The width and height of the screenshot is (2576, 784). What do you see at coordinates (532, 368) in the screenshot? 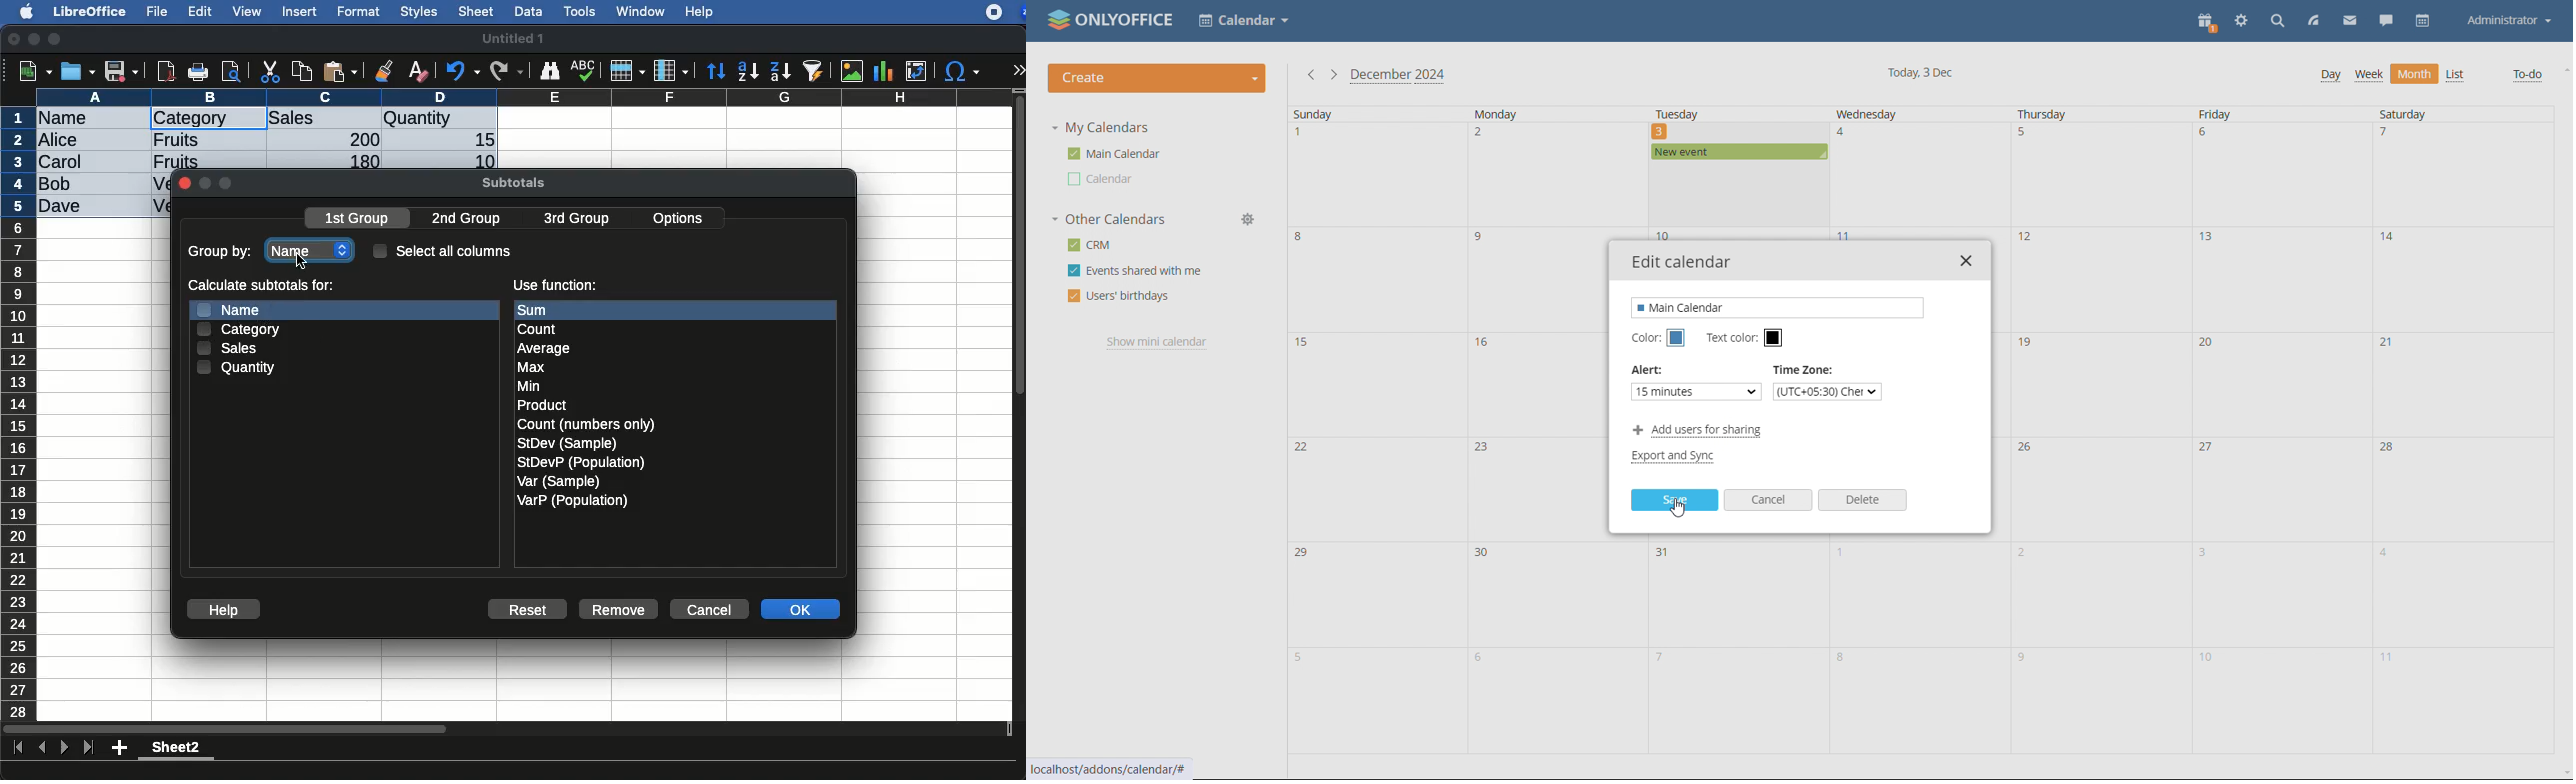
I see `Max` at bounding box center [532, 368].